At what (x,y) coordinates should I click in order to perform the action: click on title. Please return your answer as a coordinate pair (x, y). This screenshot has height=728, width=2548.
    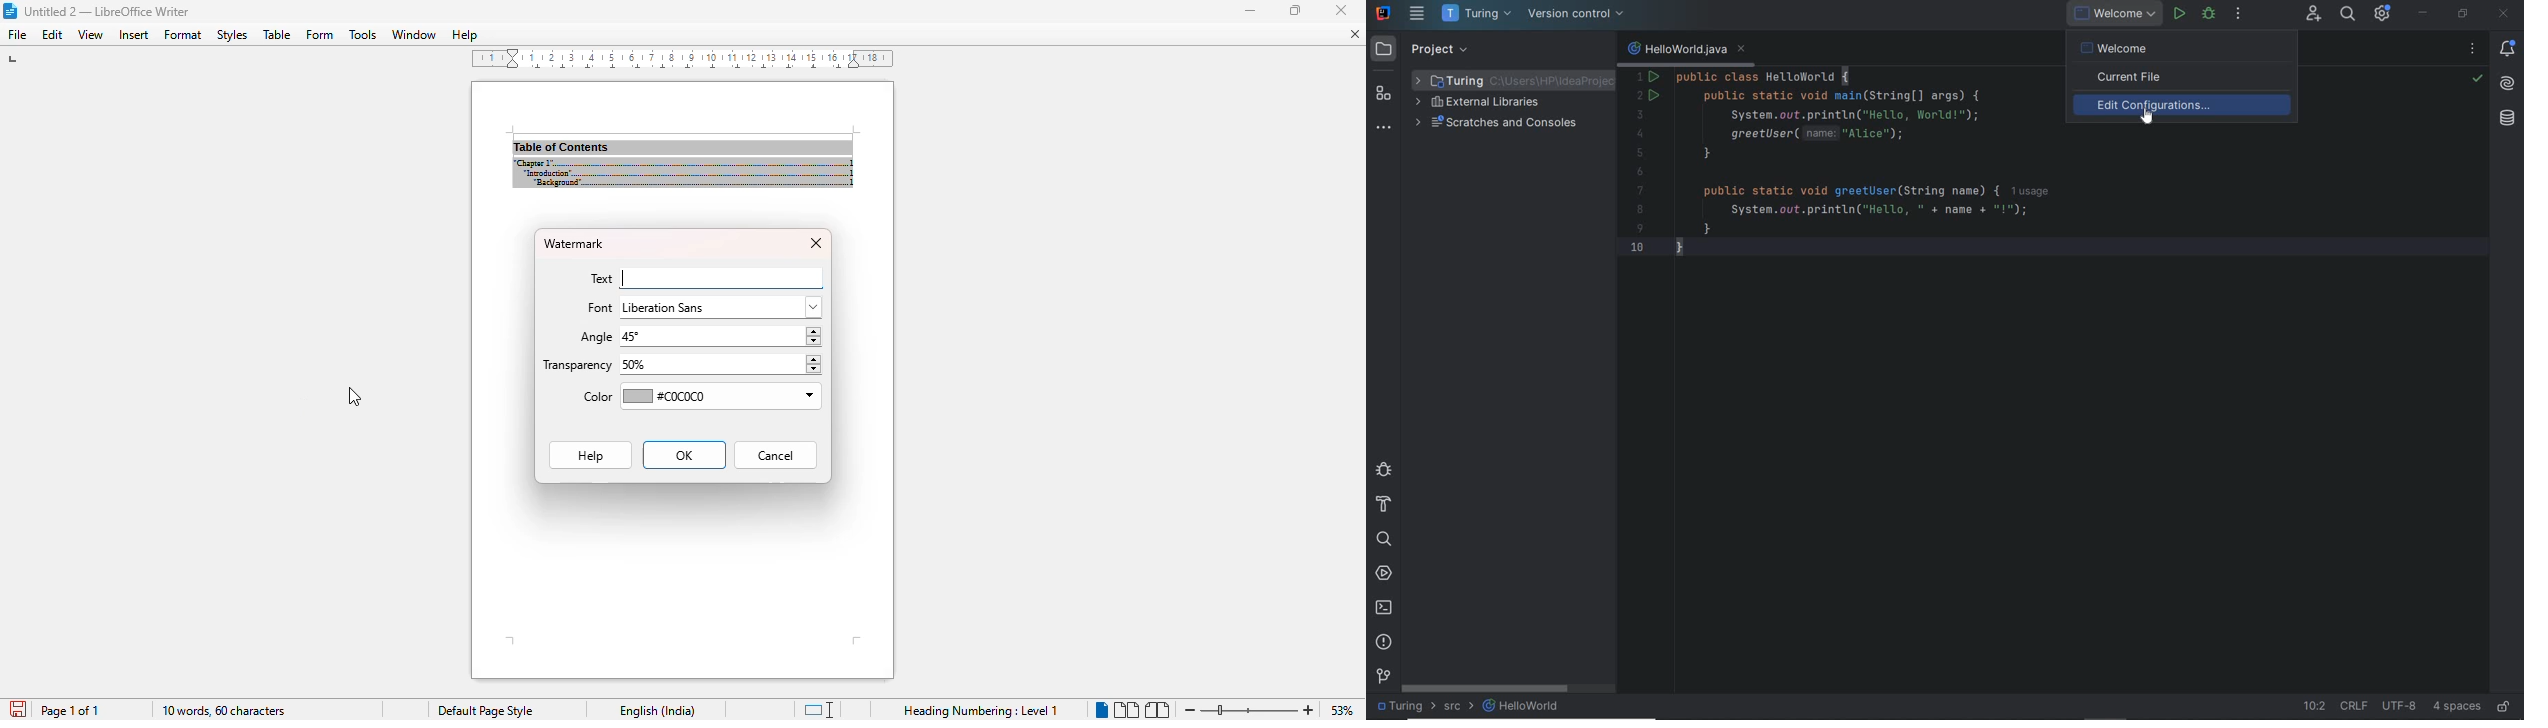
    Looking at the image, I should click on (107, 11).